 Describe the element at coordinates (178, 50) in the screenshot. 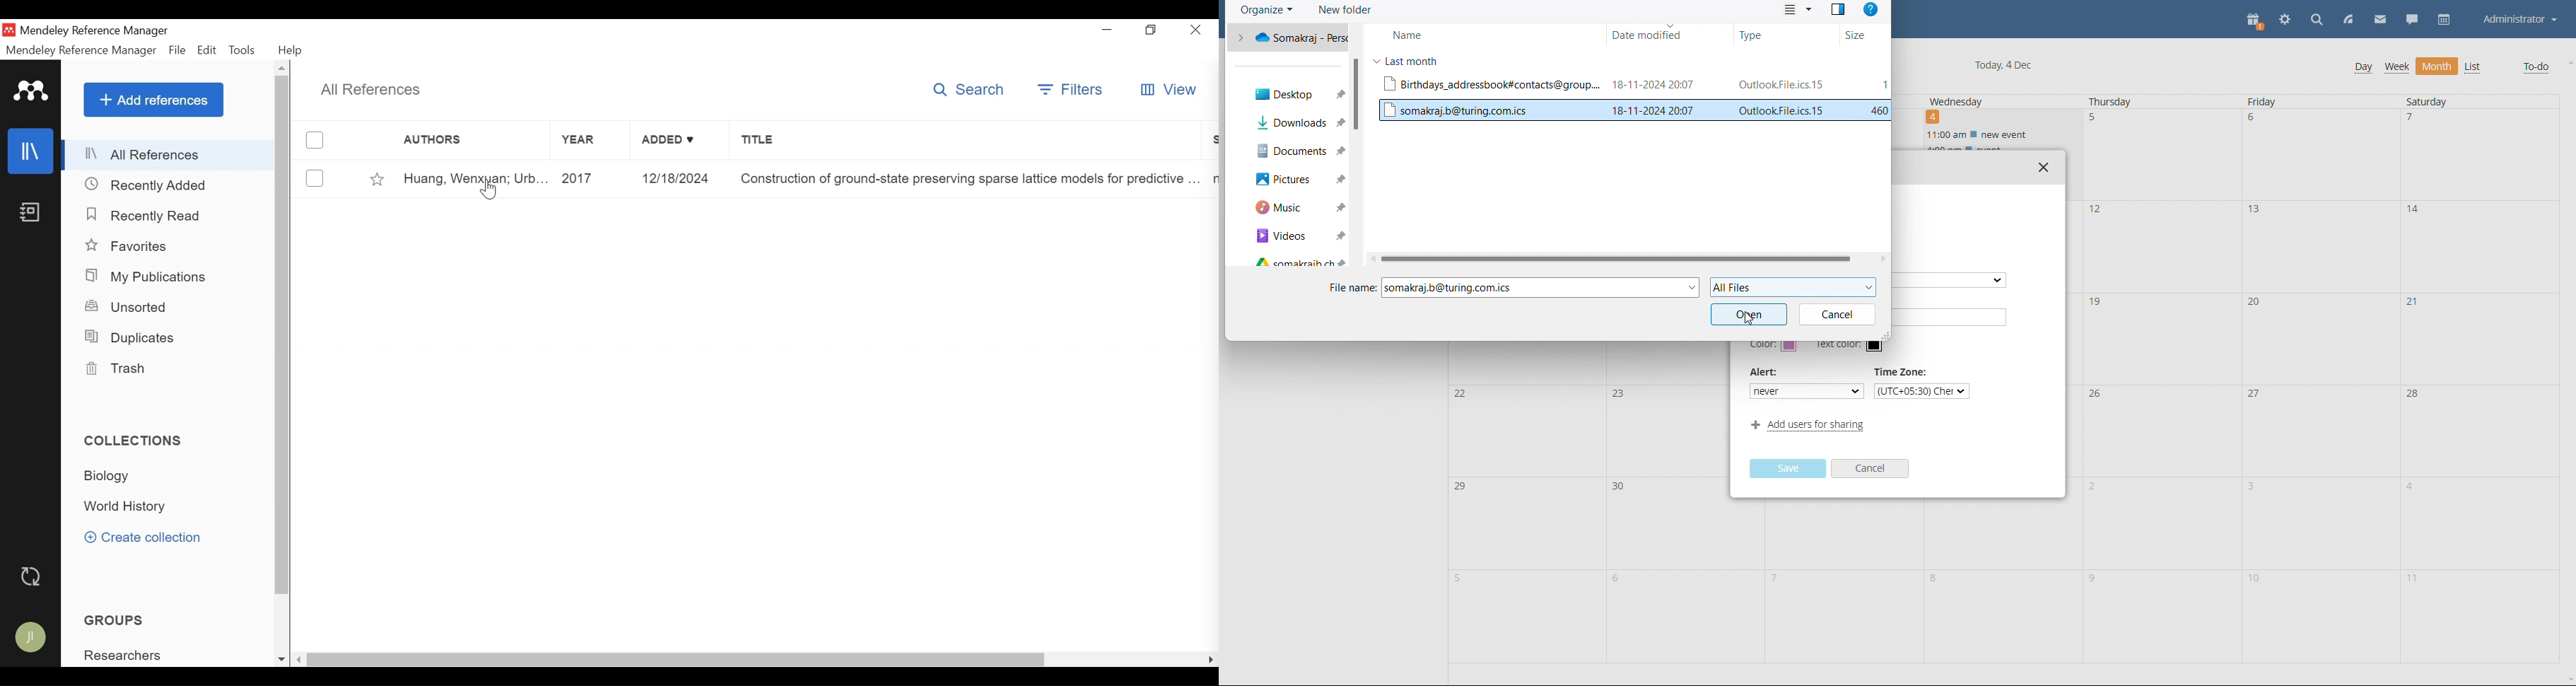

I see `File` at that location.